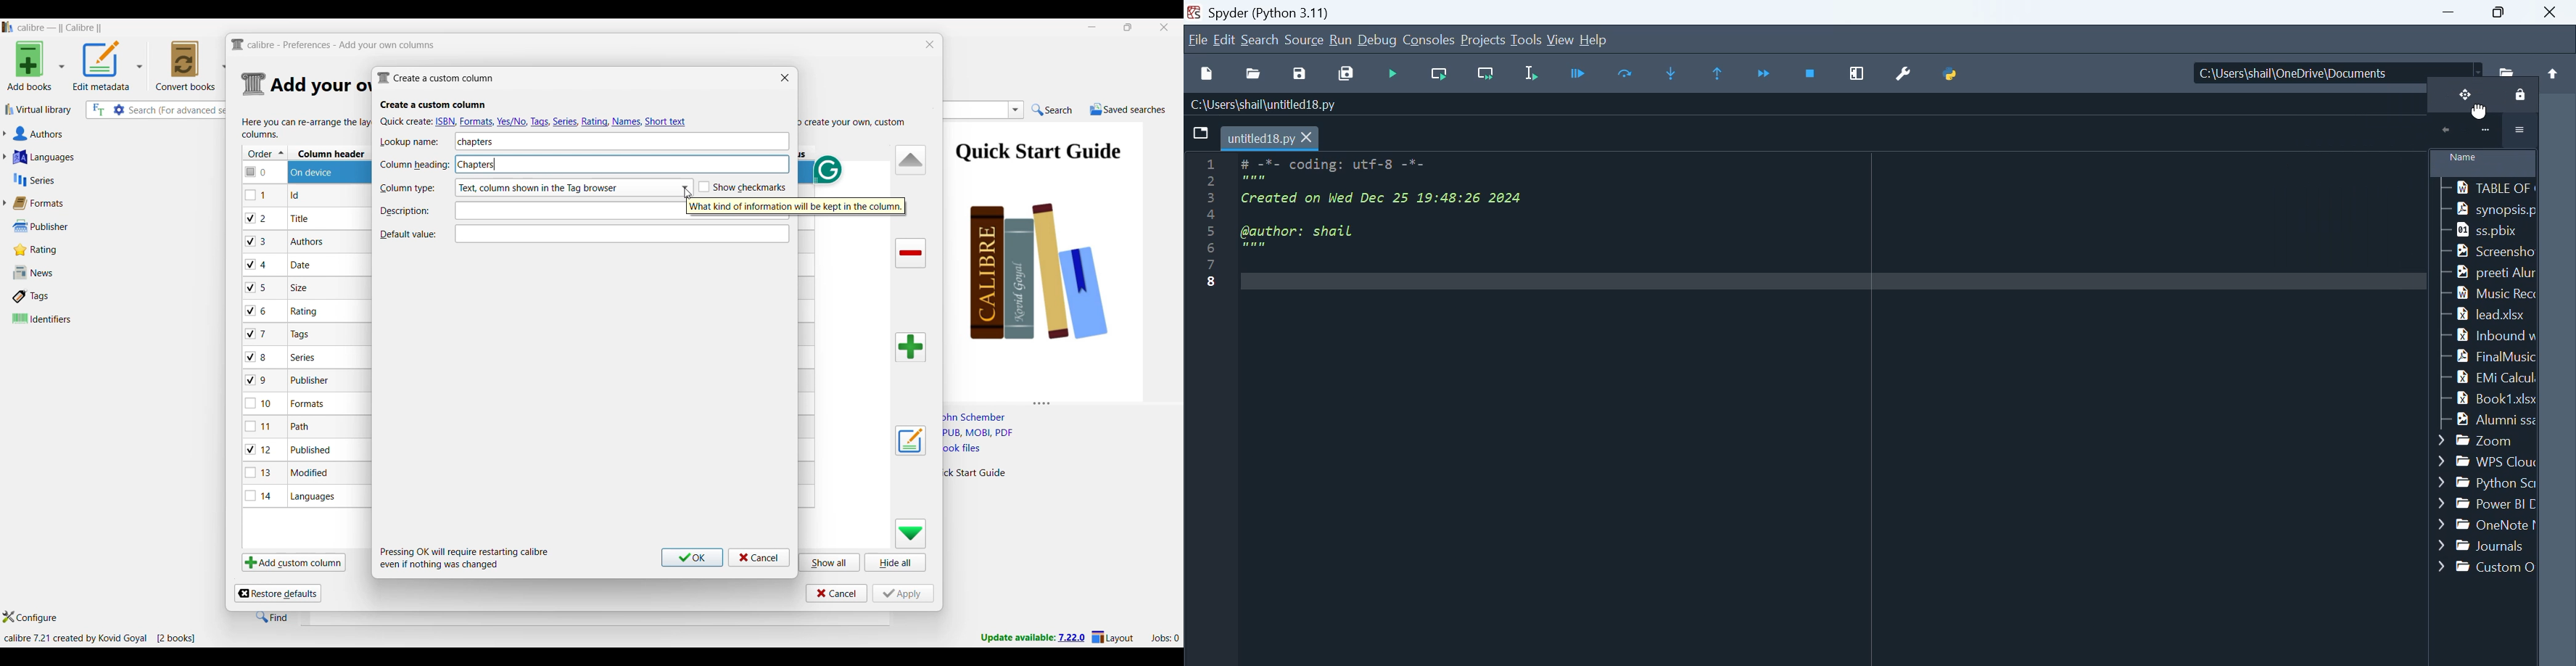  What do you see at coordinates (2490, 293) in the screenshot?
I see `Music Rec..` at bounding box center [2490, 293].